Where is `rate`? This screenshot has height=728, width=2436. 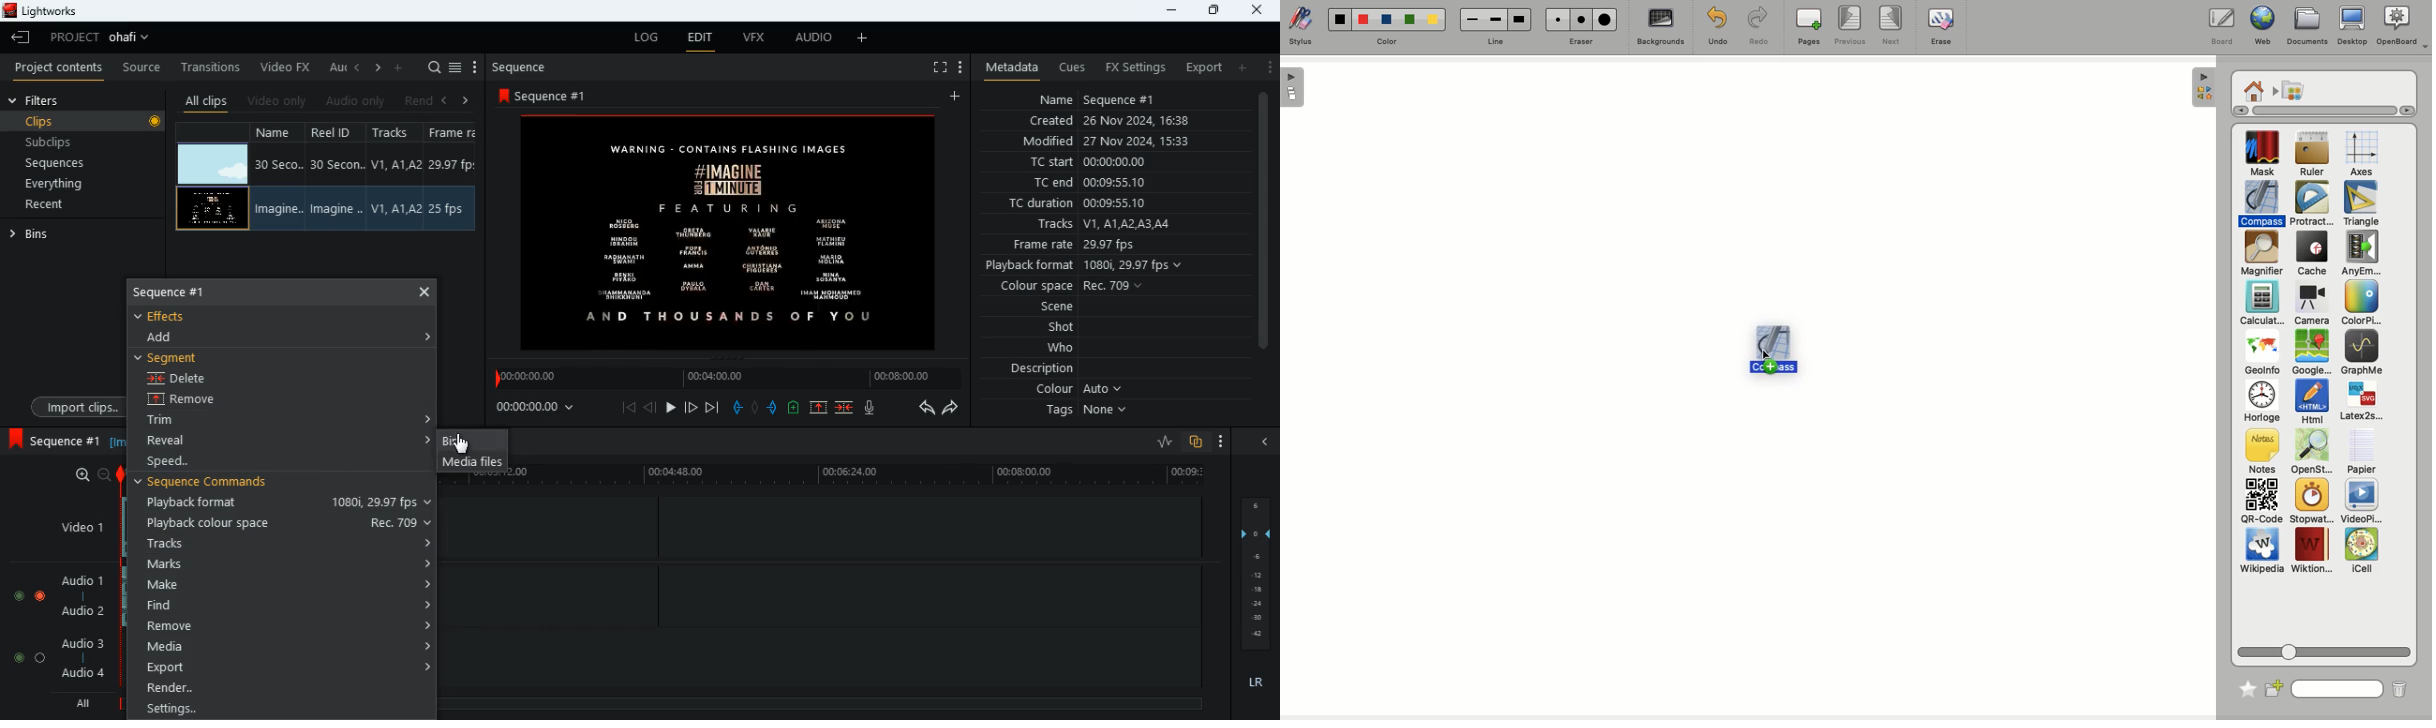 rate is located at coordinates (1157, 442).